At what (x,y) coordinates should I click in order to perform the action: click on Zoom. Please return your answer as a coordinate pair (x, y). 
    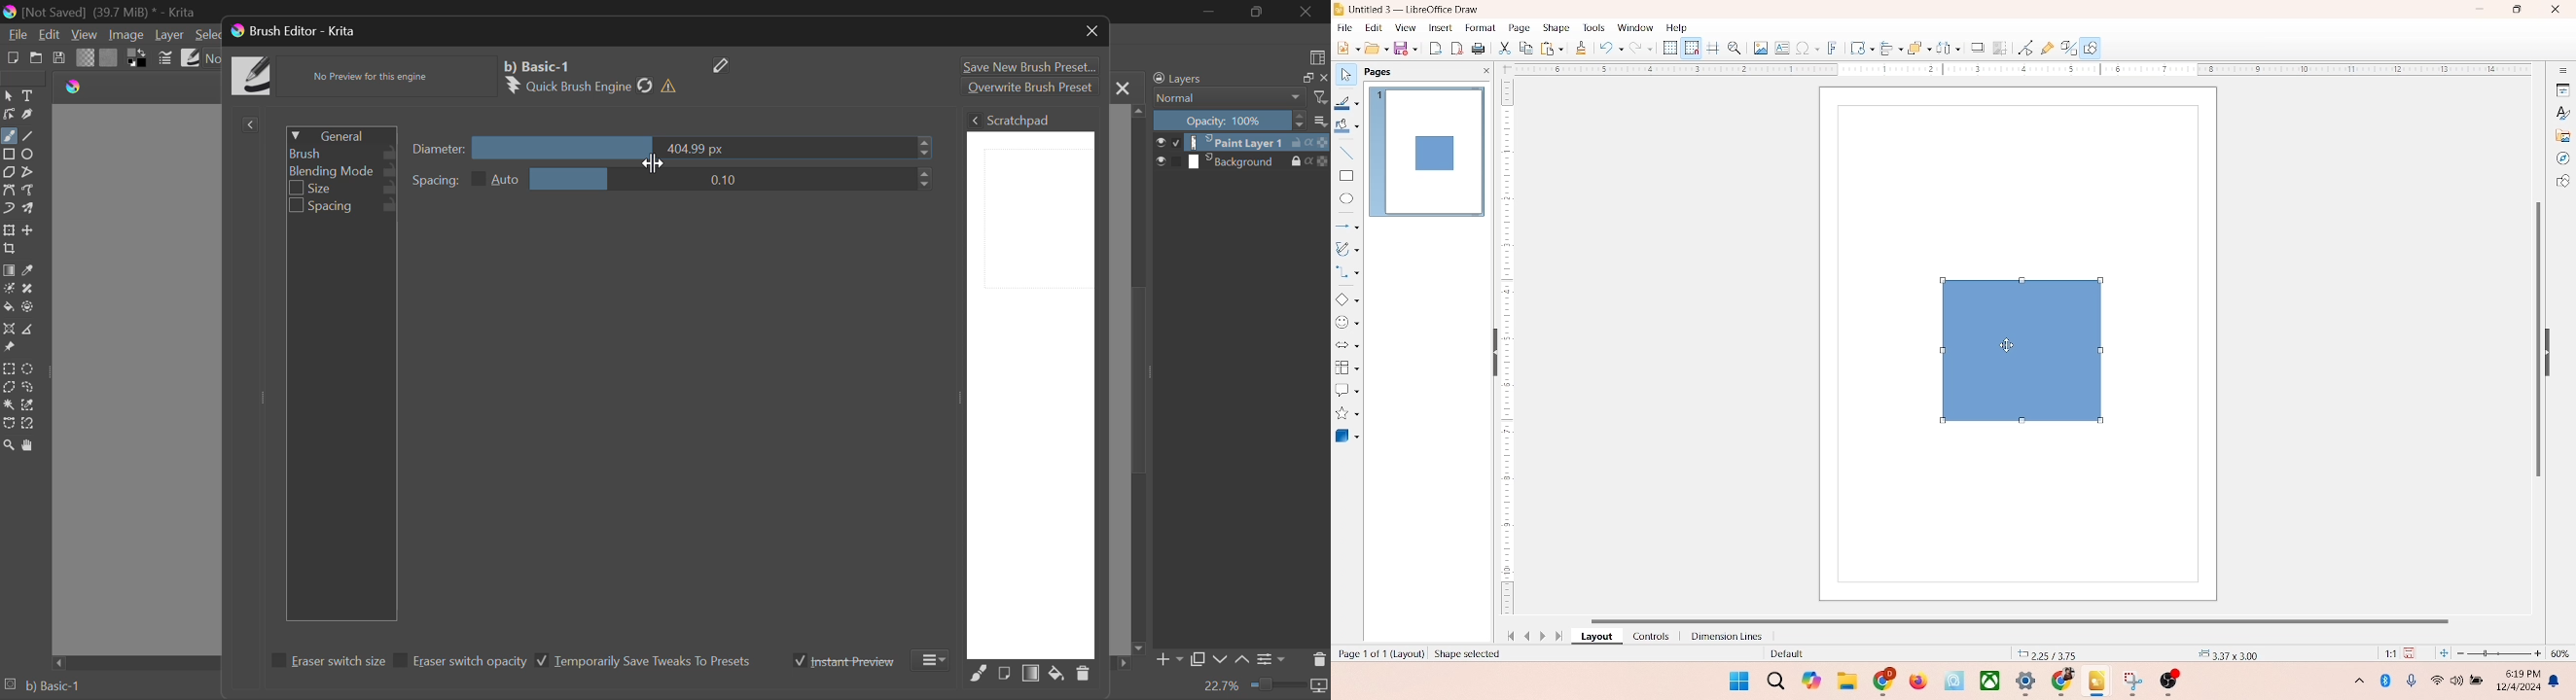
    Looking at the image, I should click on (8, 444).